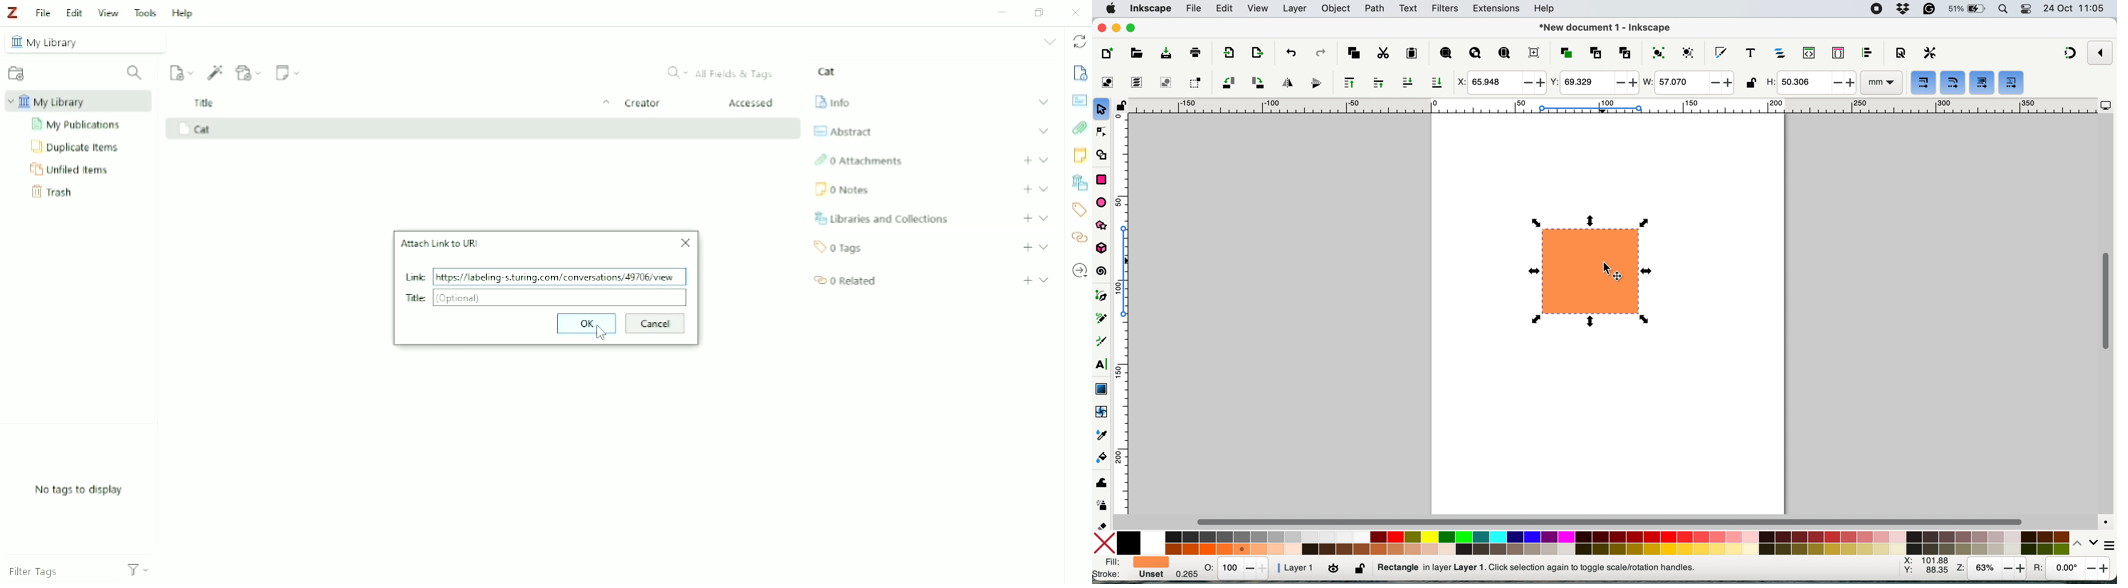 This screenshot has height=588, width=2128. What do you see at coordinates (2072, 54) in the screenshot?
I see `snapping` at bounding box center [2072, 54].